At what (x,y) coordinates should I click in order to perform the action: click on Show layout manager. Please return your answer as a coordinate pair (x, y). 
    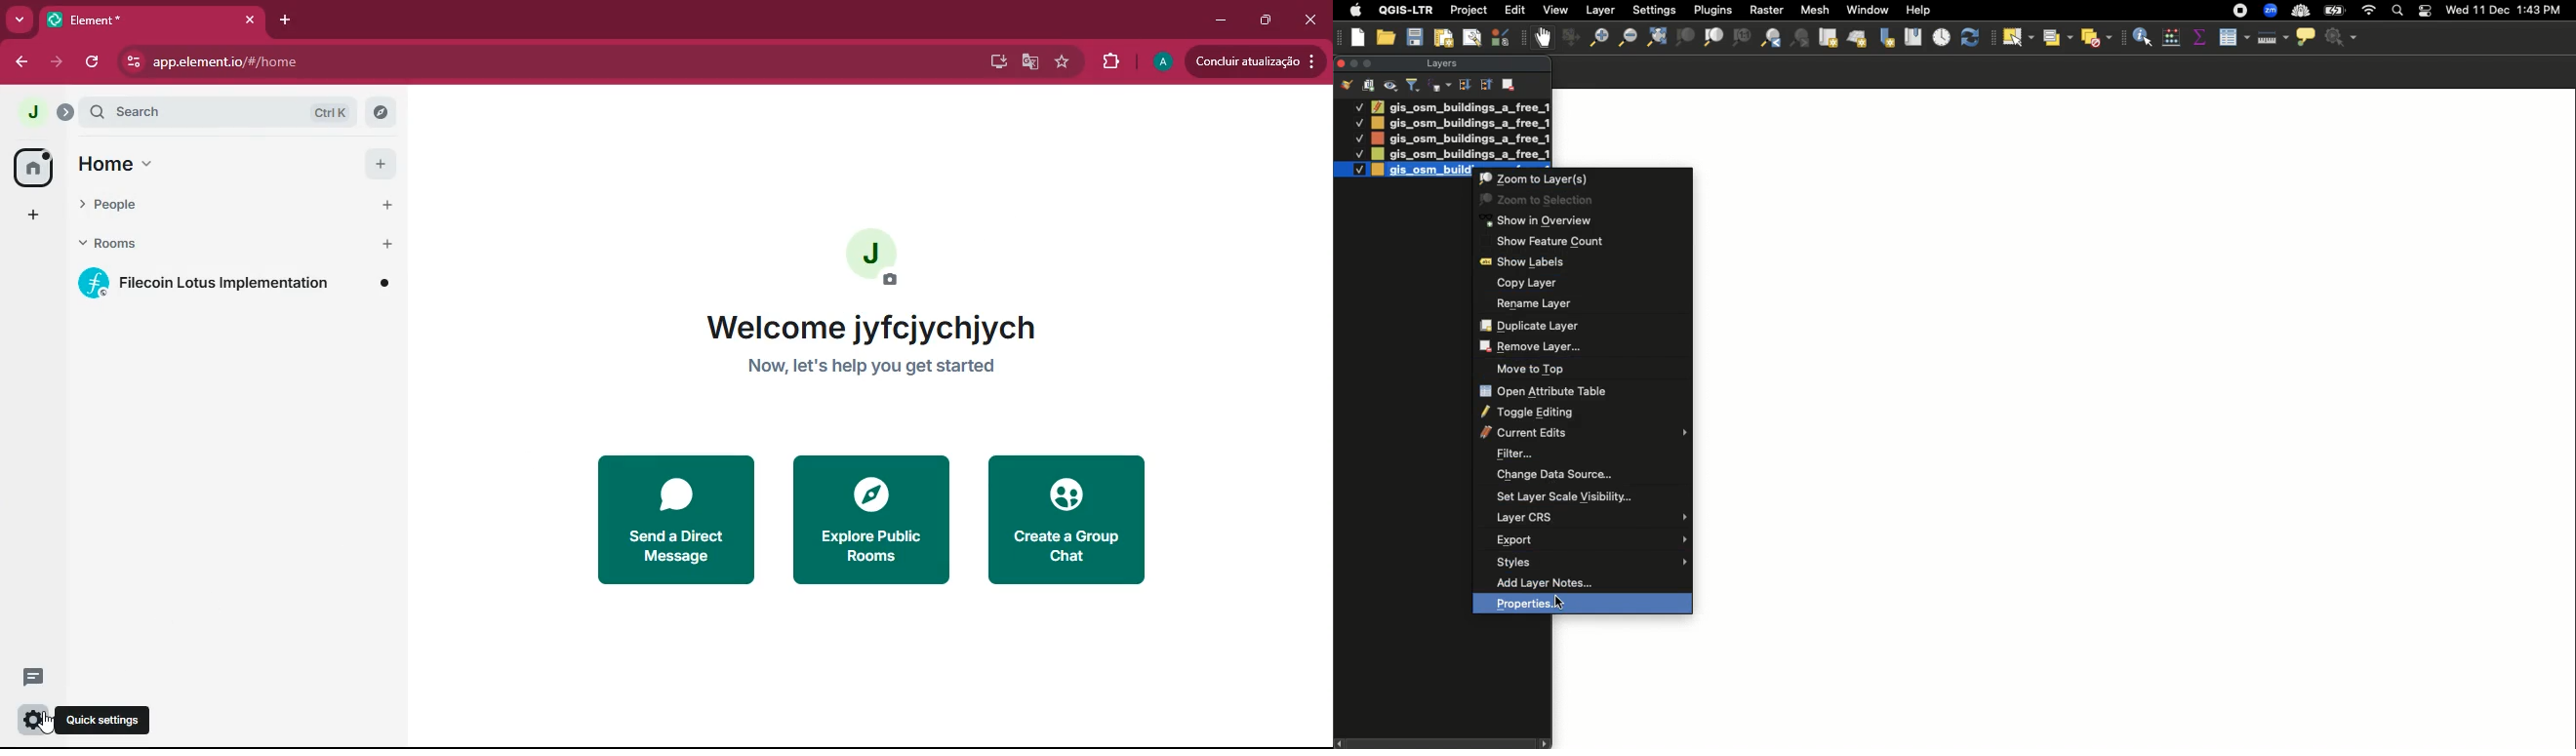
    Looking at the image, I should click on (1471, 38).